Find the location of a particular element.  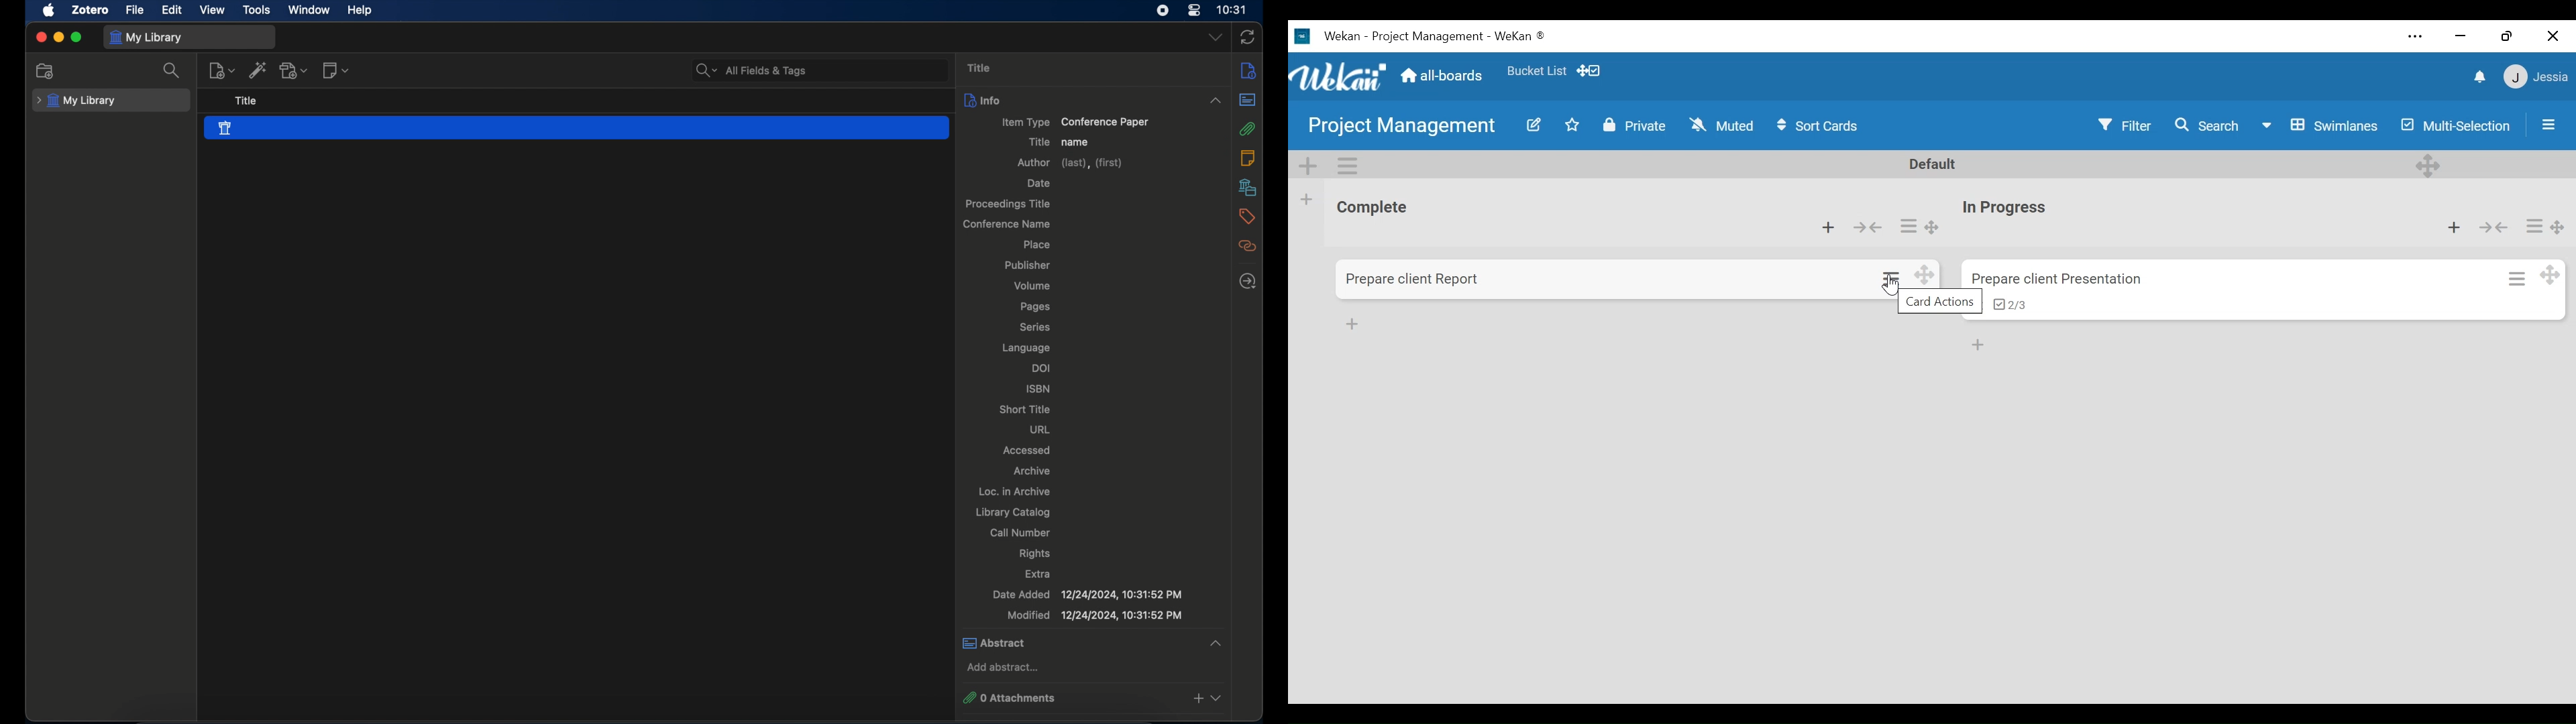

sync is located at coordinates (1248, 38).